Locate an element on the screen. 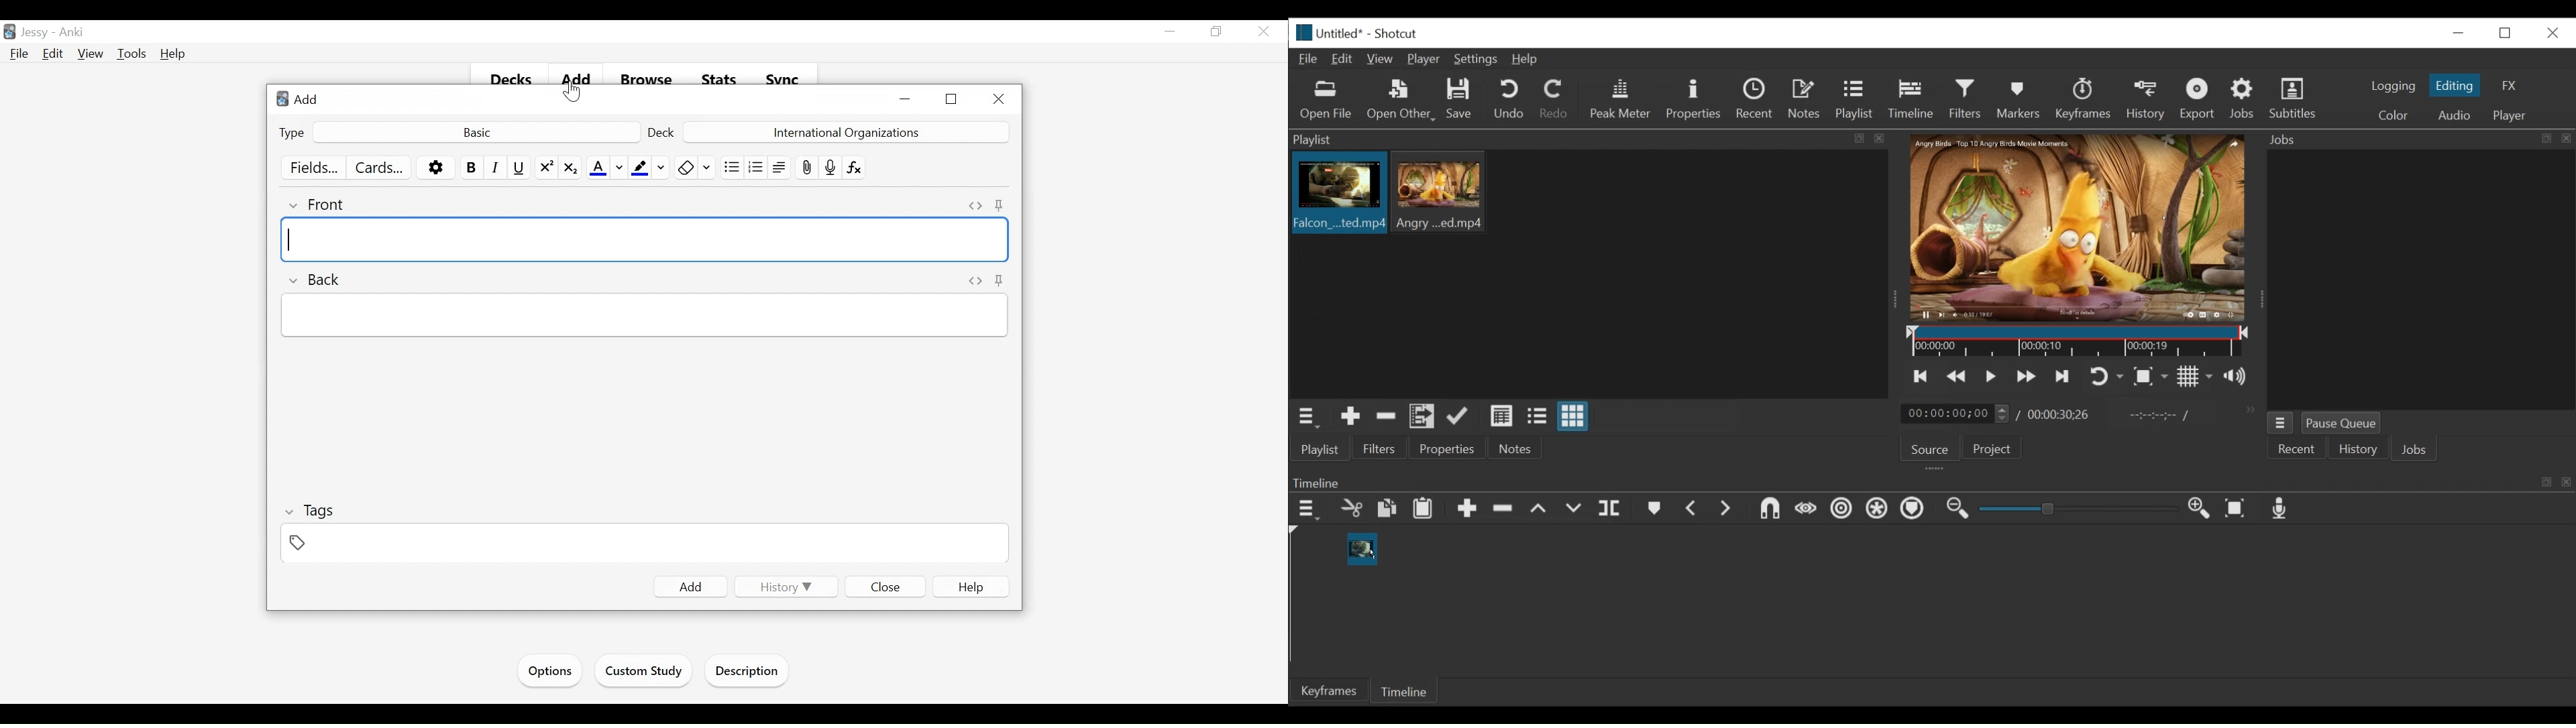  jobs panel is located at coordinates (2420, 279).